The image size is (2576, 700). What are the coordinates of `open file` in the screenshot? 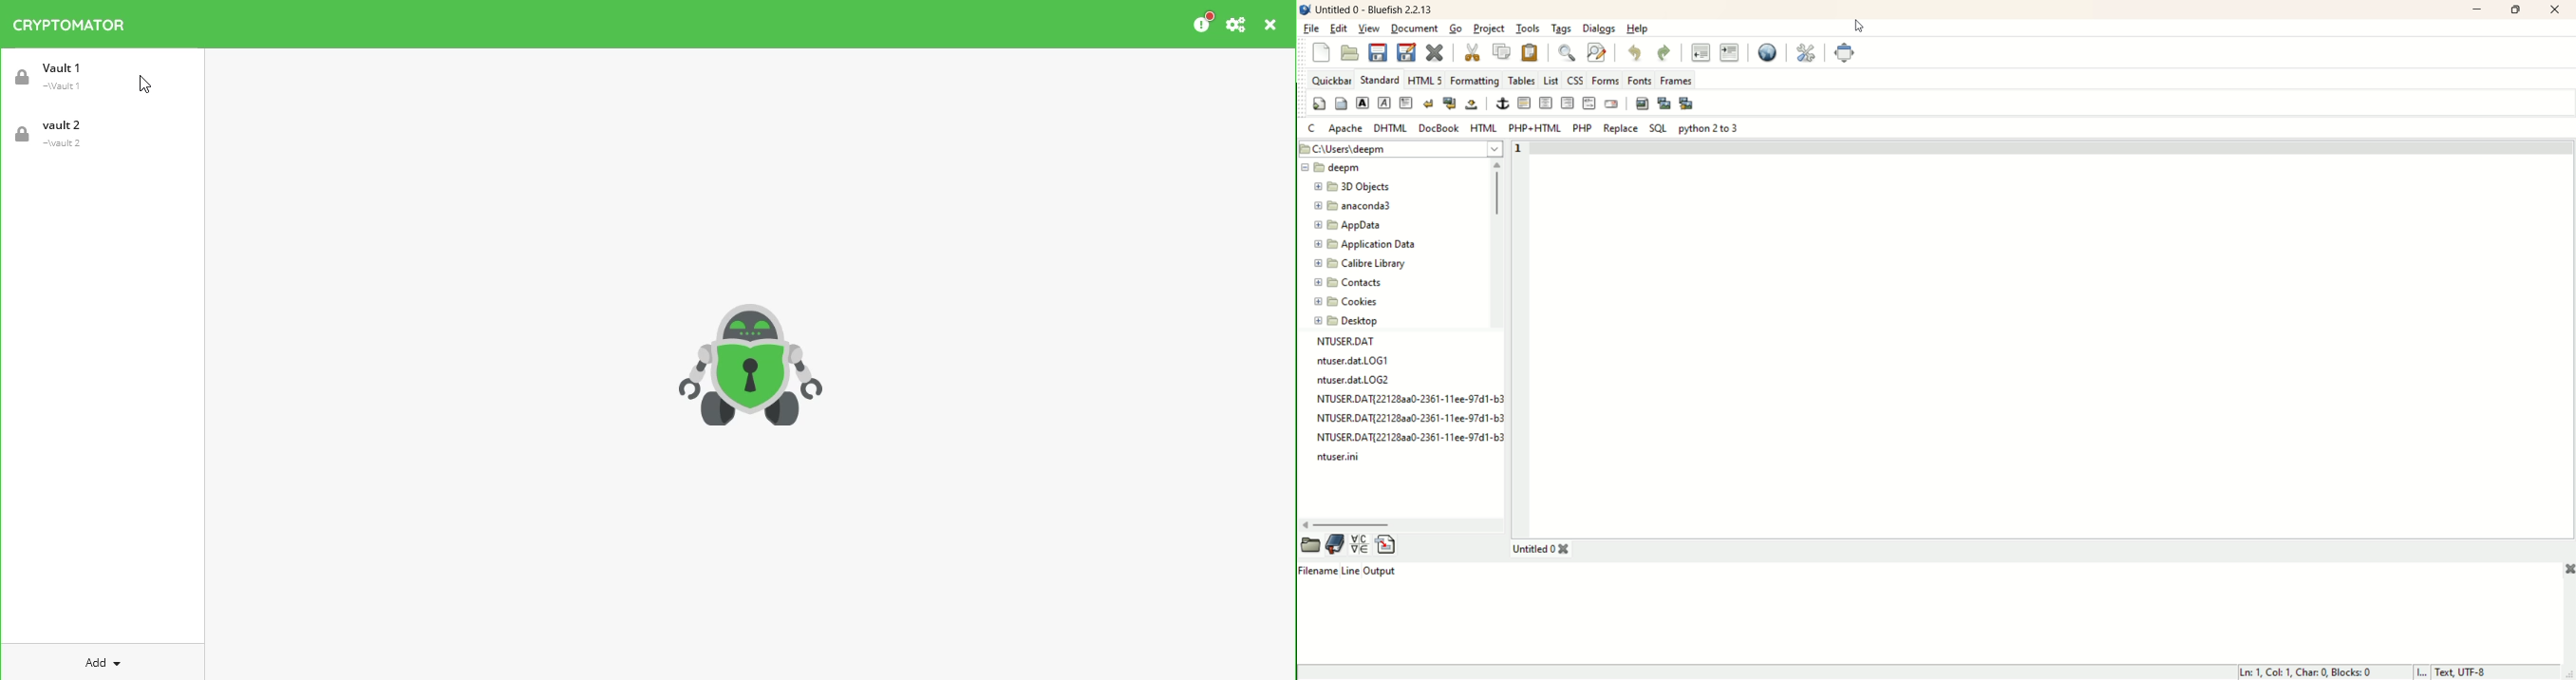 It's located at (1308, 544).